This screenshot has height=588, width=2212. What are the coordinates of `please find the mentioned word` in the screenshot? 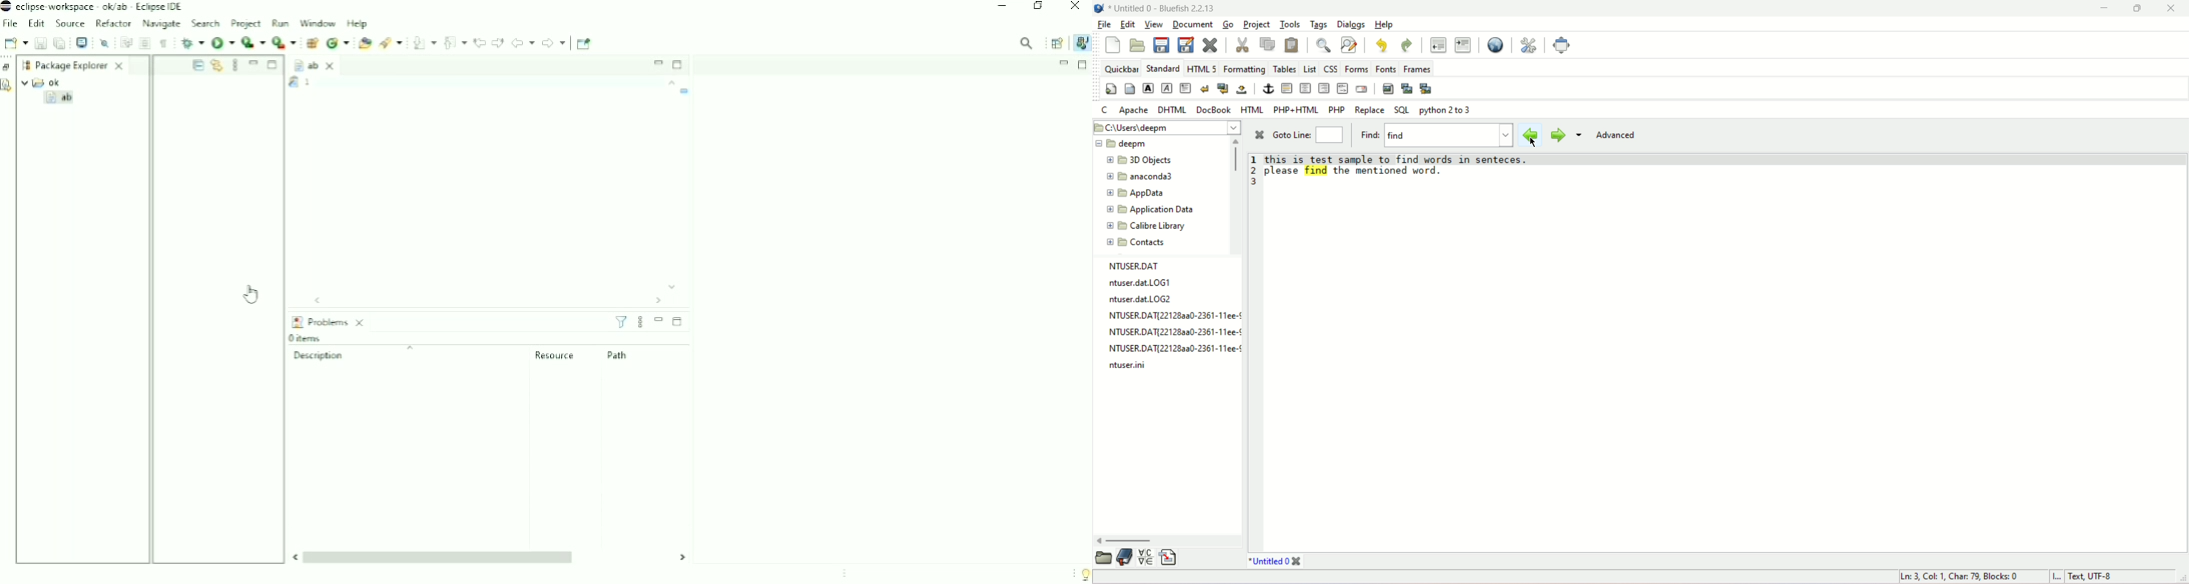 It's located at (1351, 170).